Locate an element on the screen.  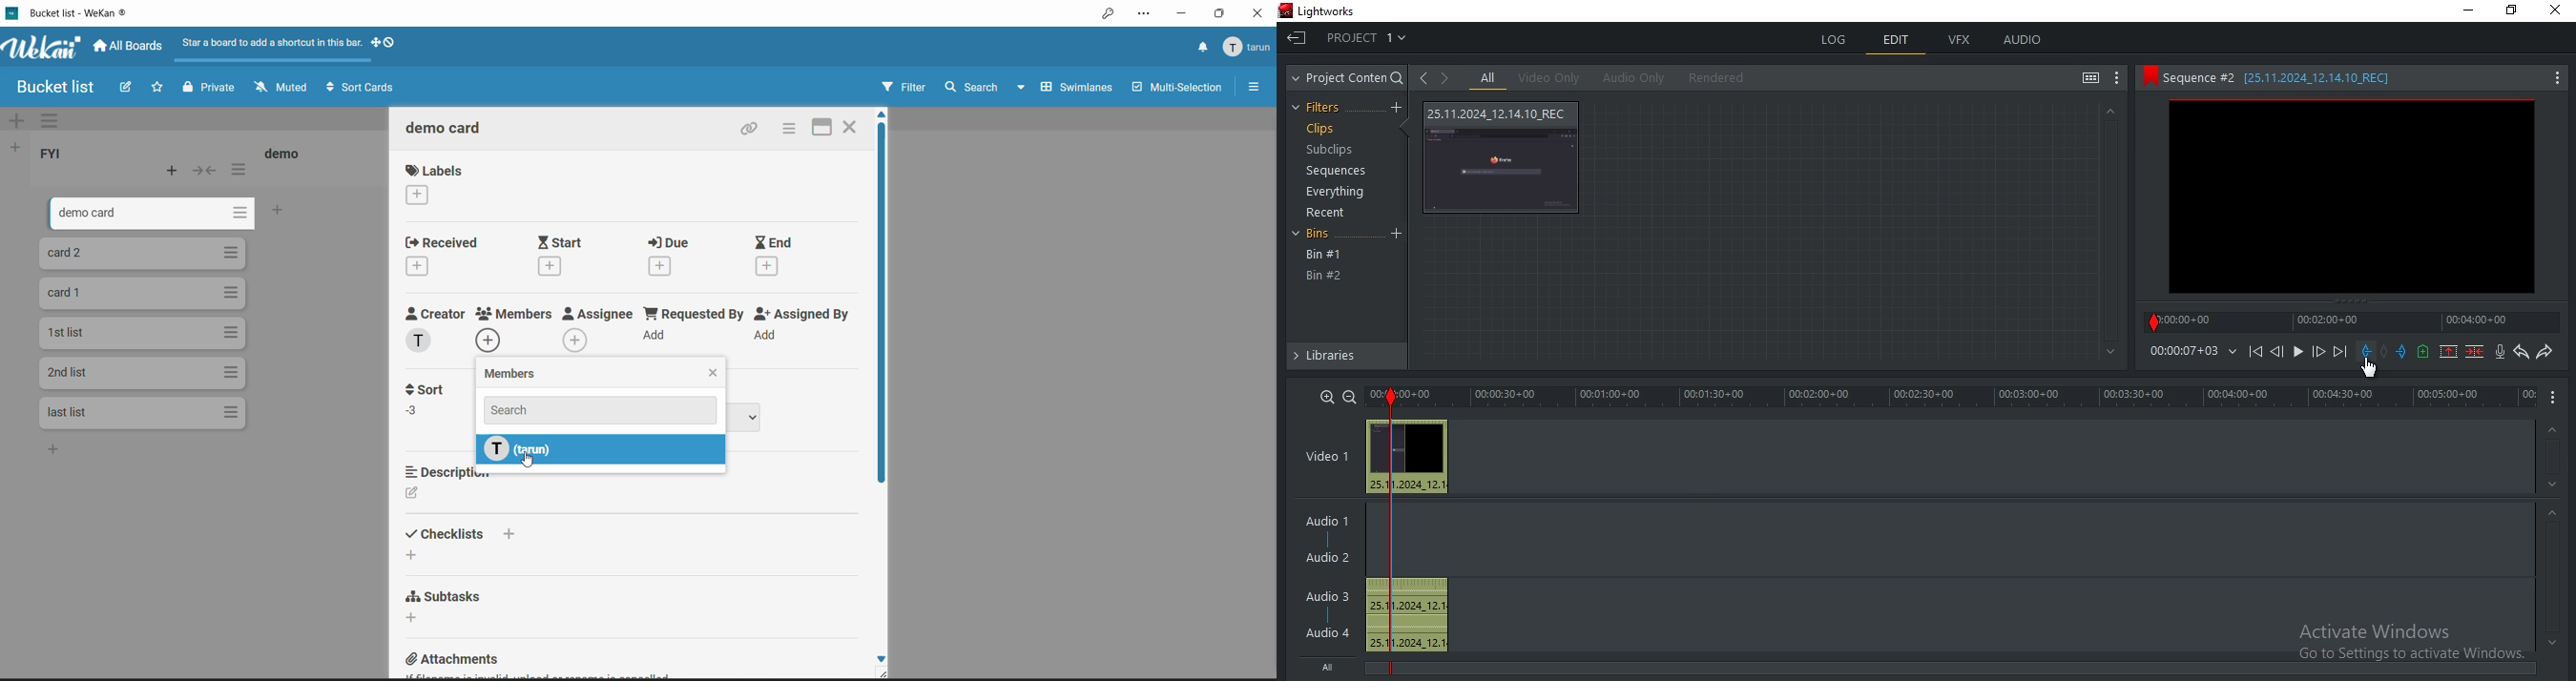
list actions is located at coordinates (239, 168).